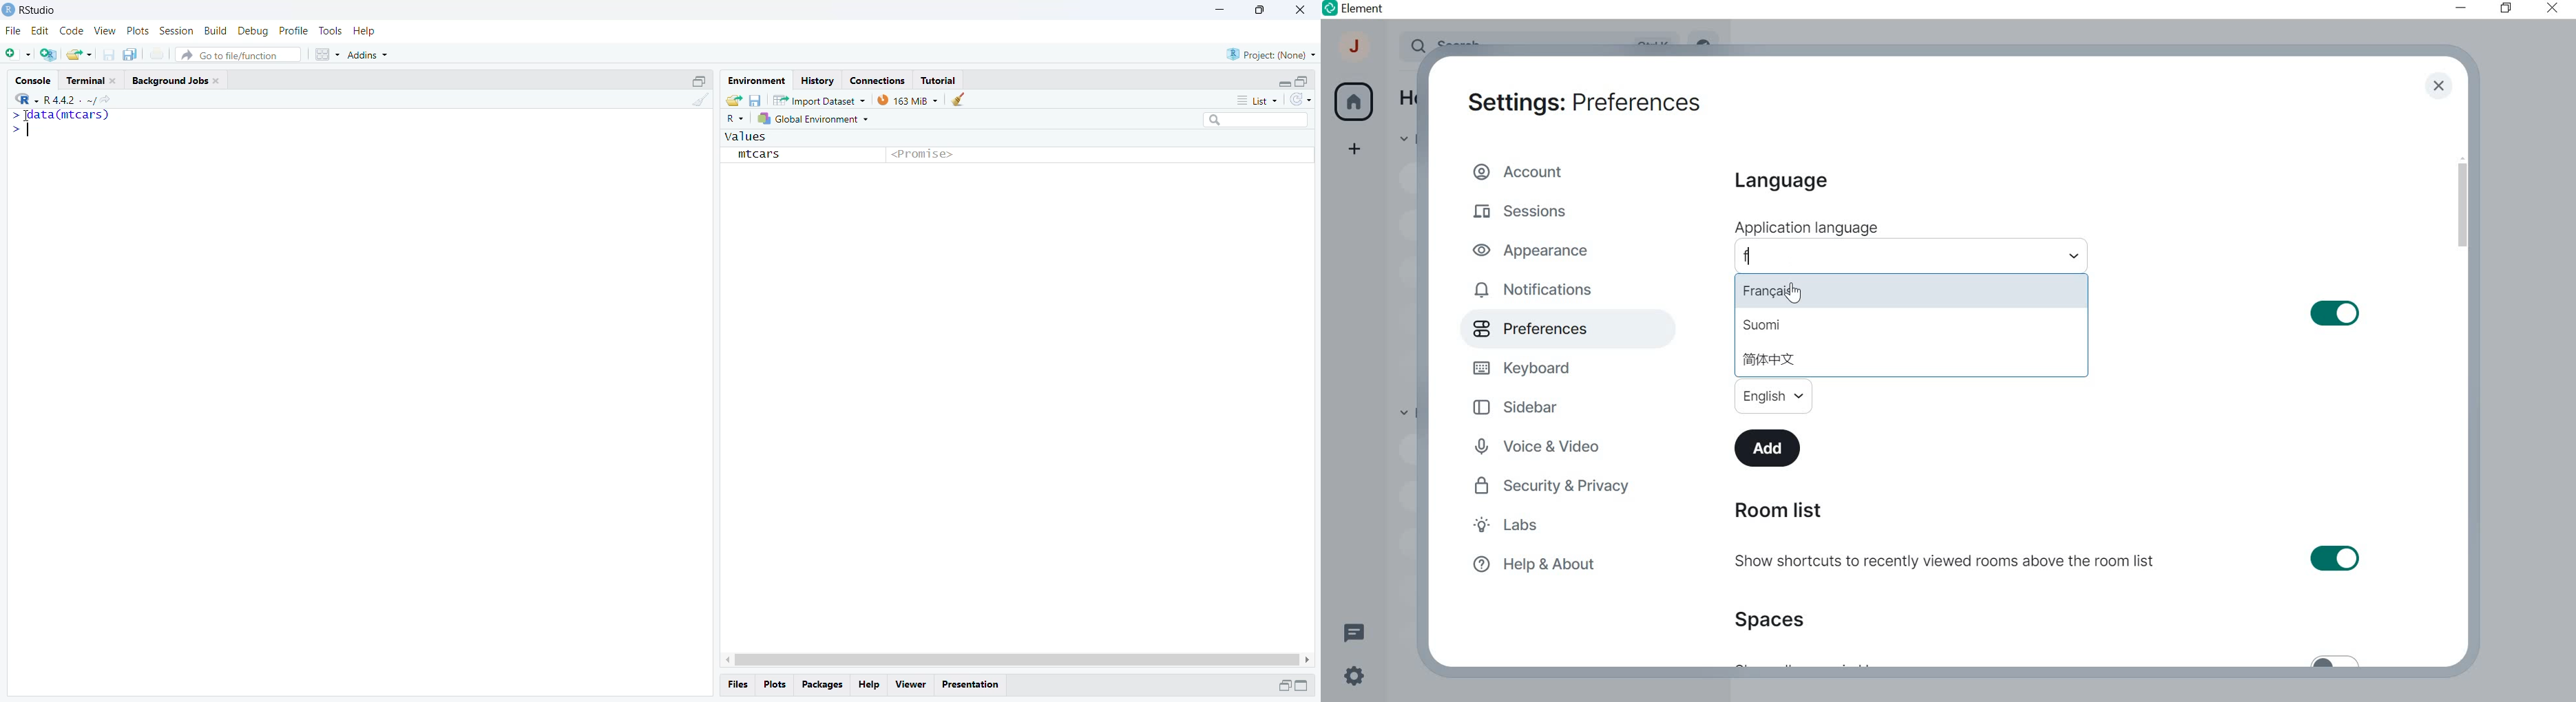 The image size is (2576, 728). Describe the element at coordinates (364, 31) in the screenshot. I see `help` at that location.